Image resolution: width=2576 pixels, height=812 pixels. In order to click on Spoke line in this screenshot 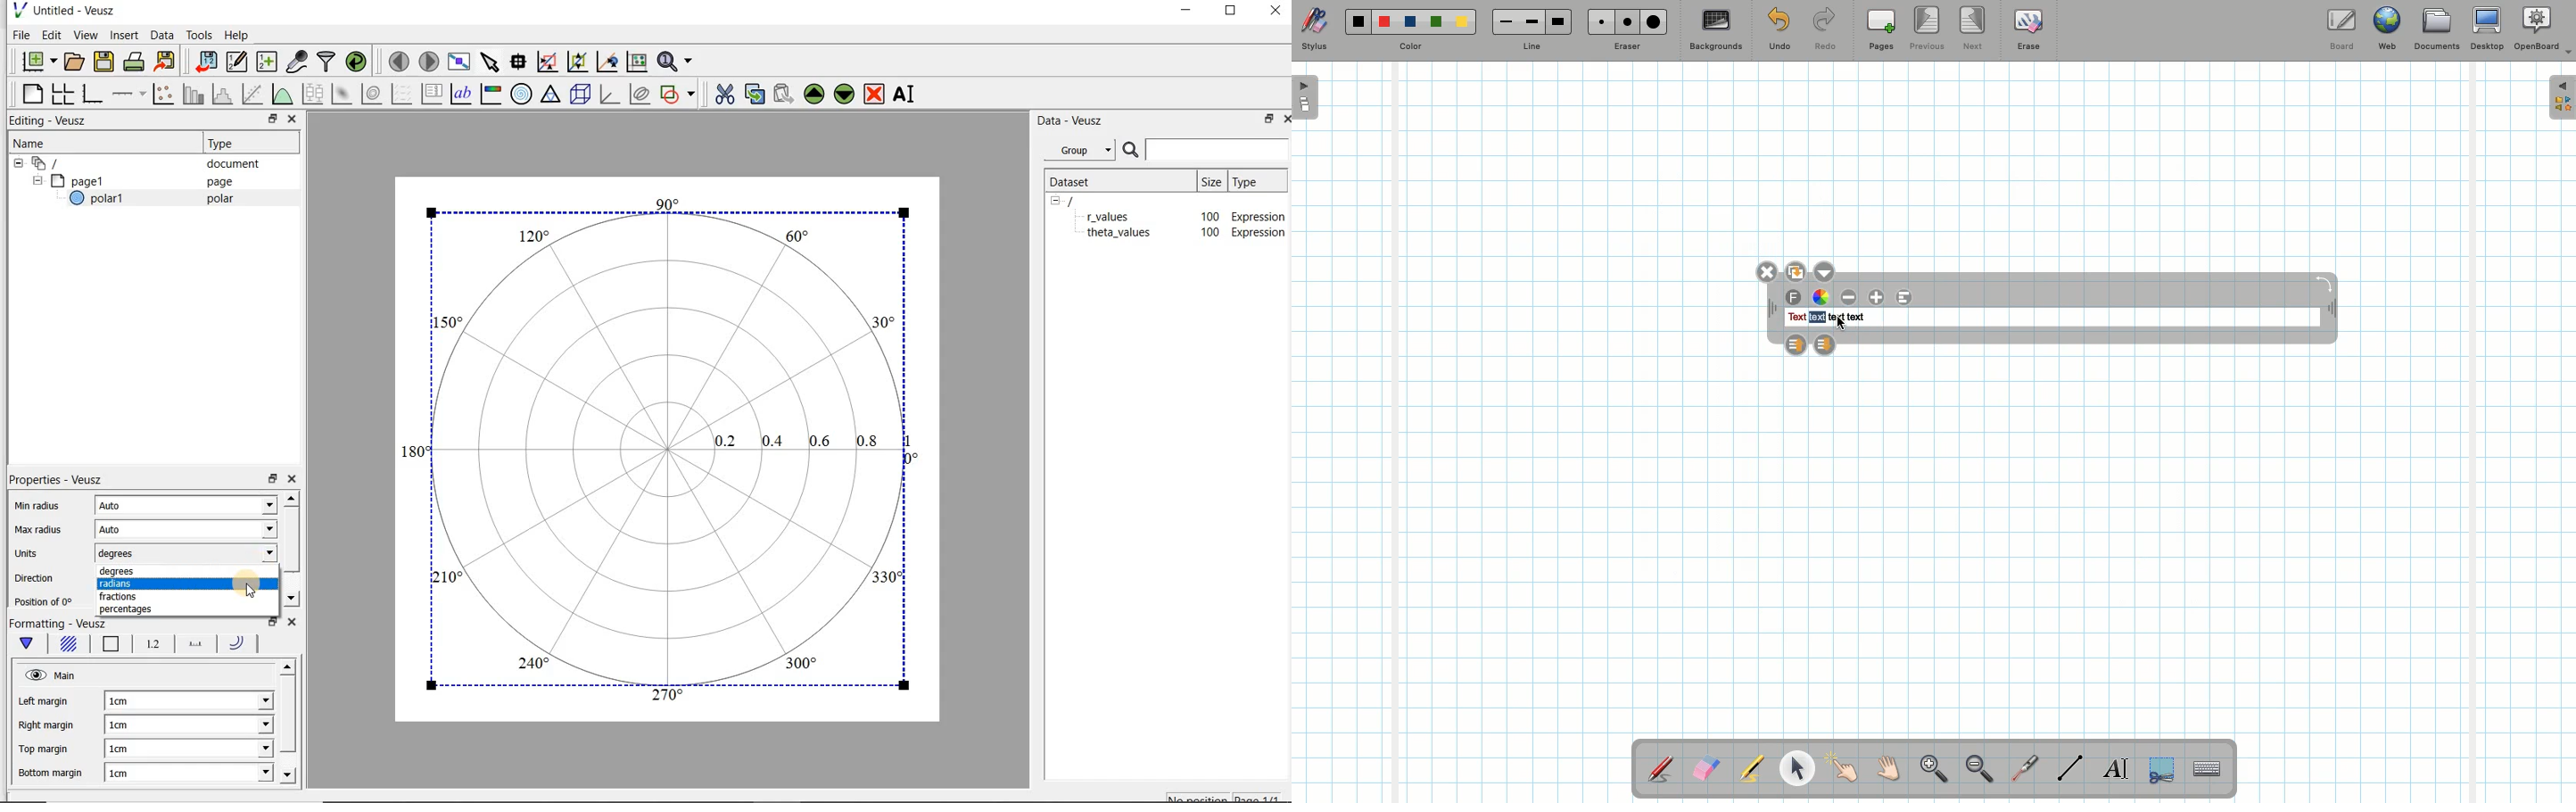, I will do `click(197, 646)`.